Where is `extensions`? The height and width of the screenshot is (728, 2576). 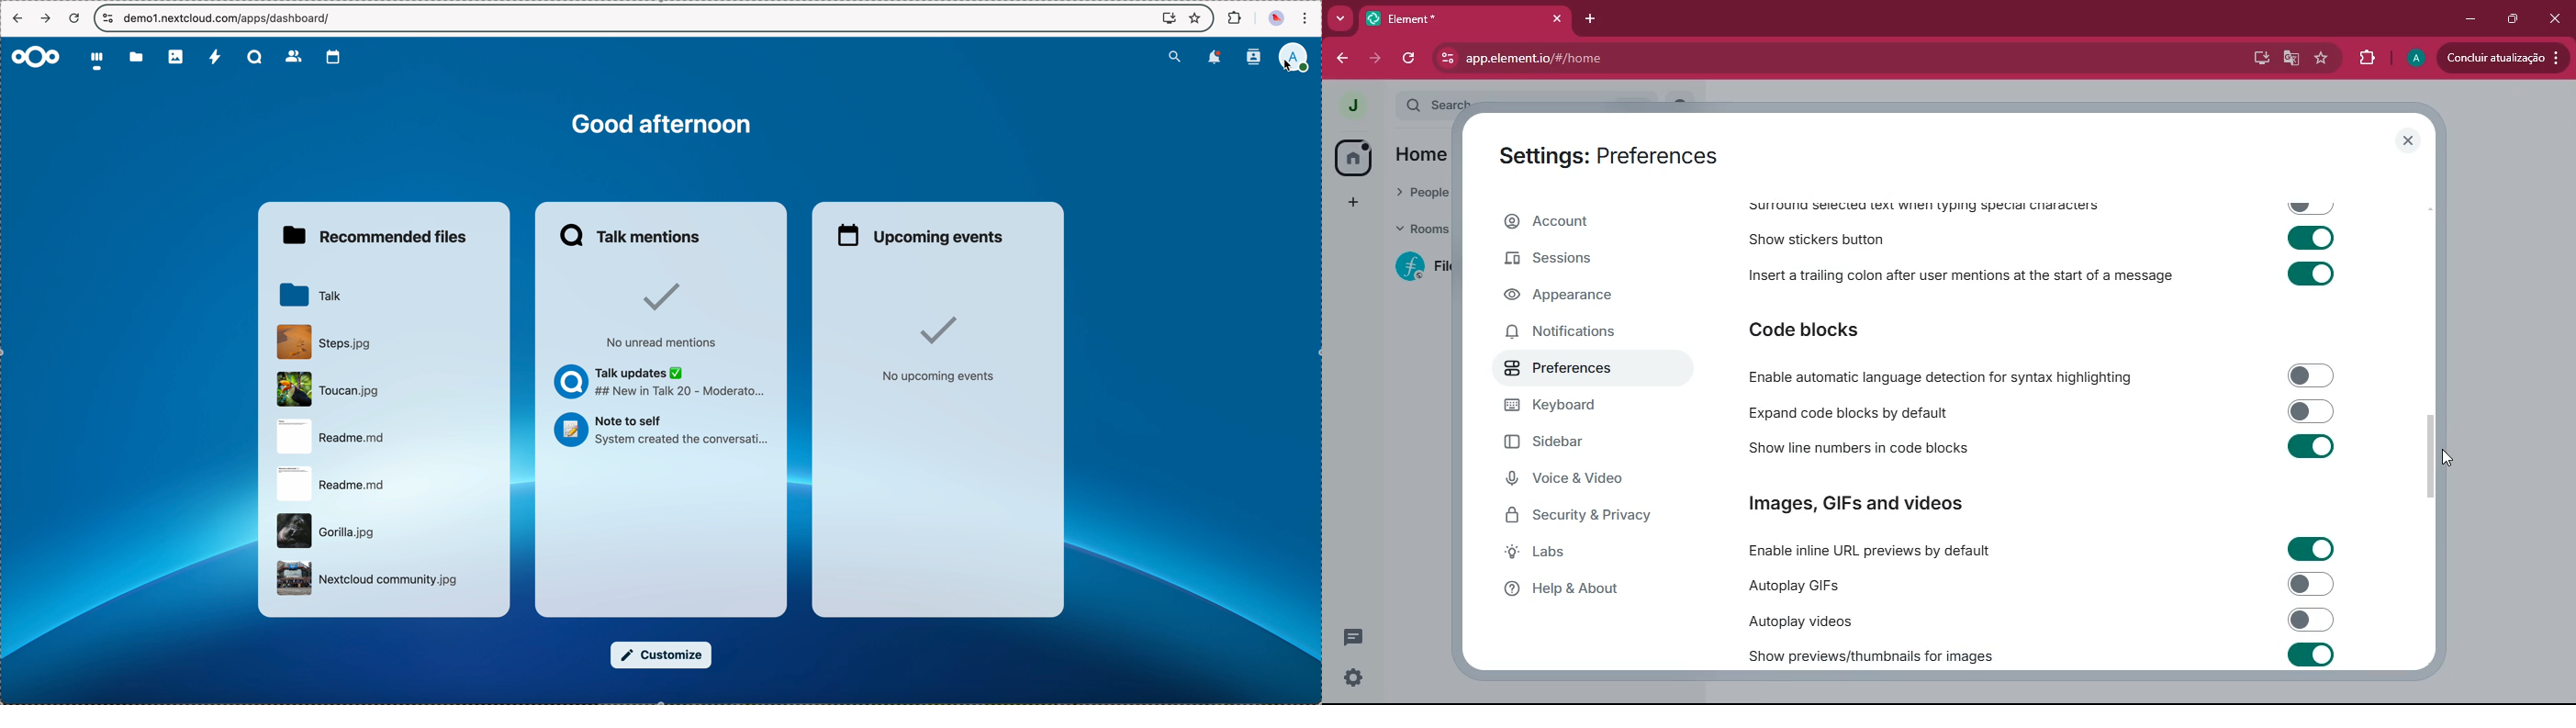 extensions is located at coordinates (2364, 58).